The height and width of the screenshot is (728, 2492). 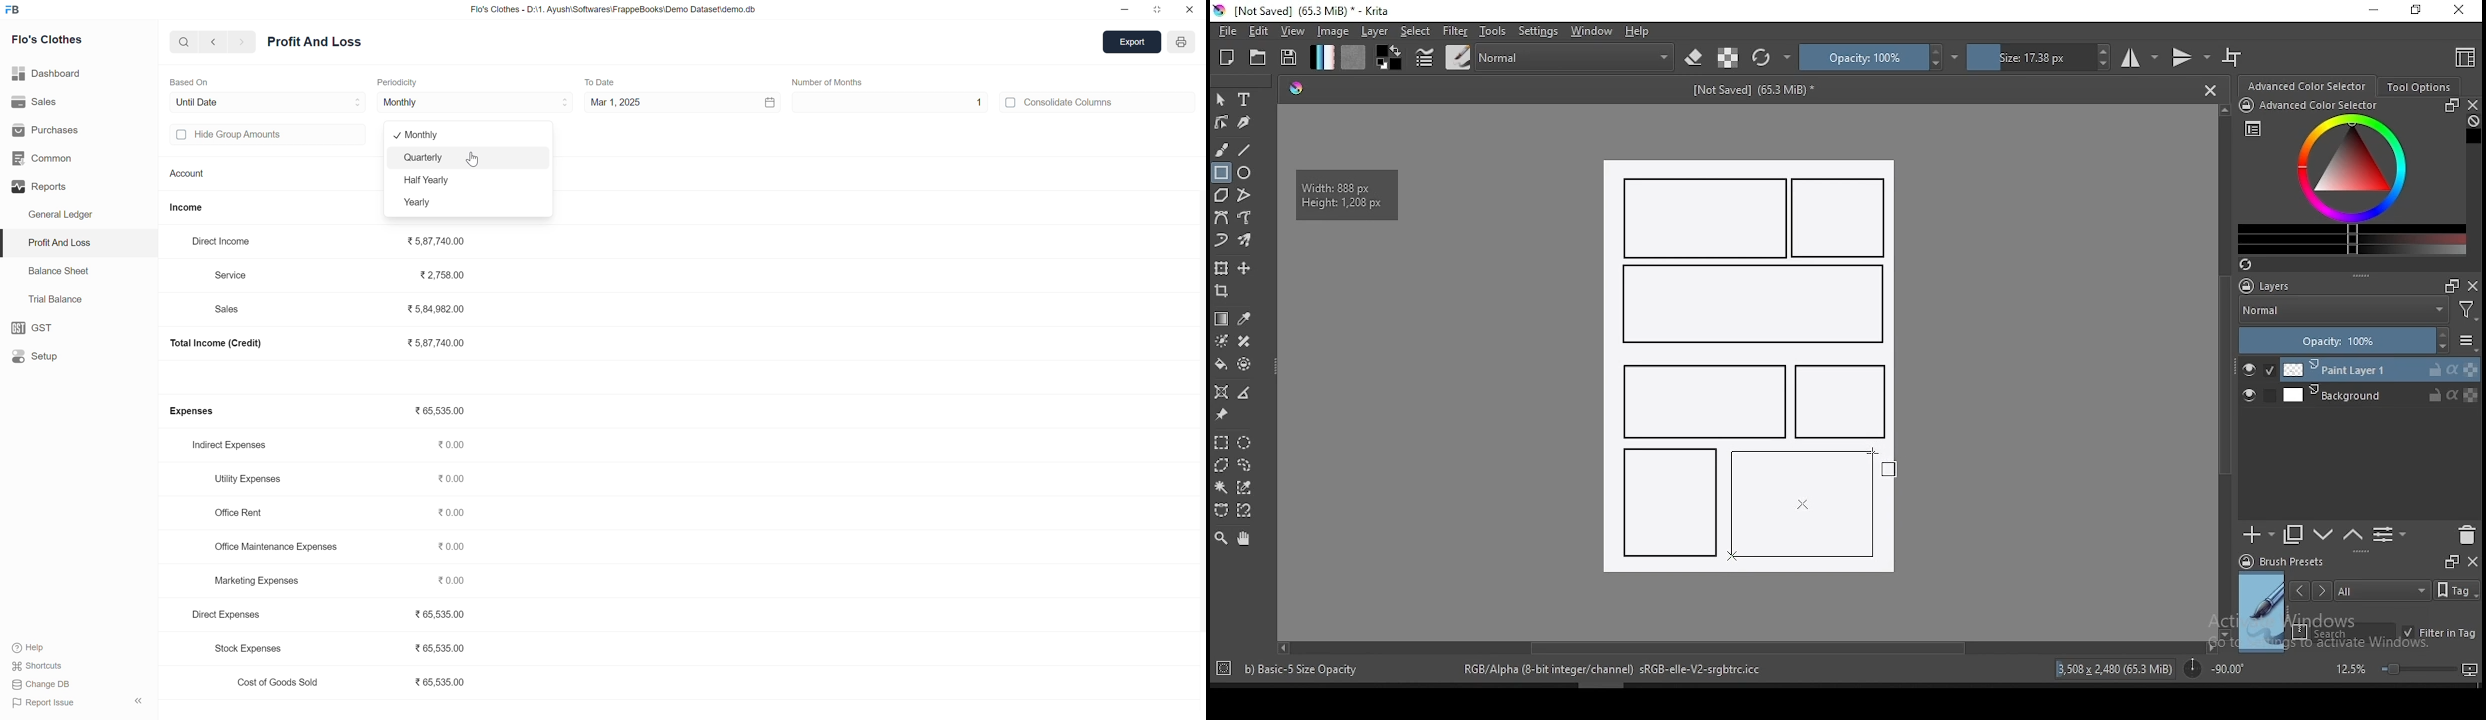 What do you see at coordinates (1190, 9) in the screenshot?
I see `close` at bounding box center [1190, 9].